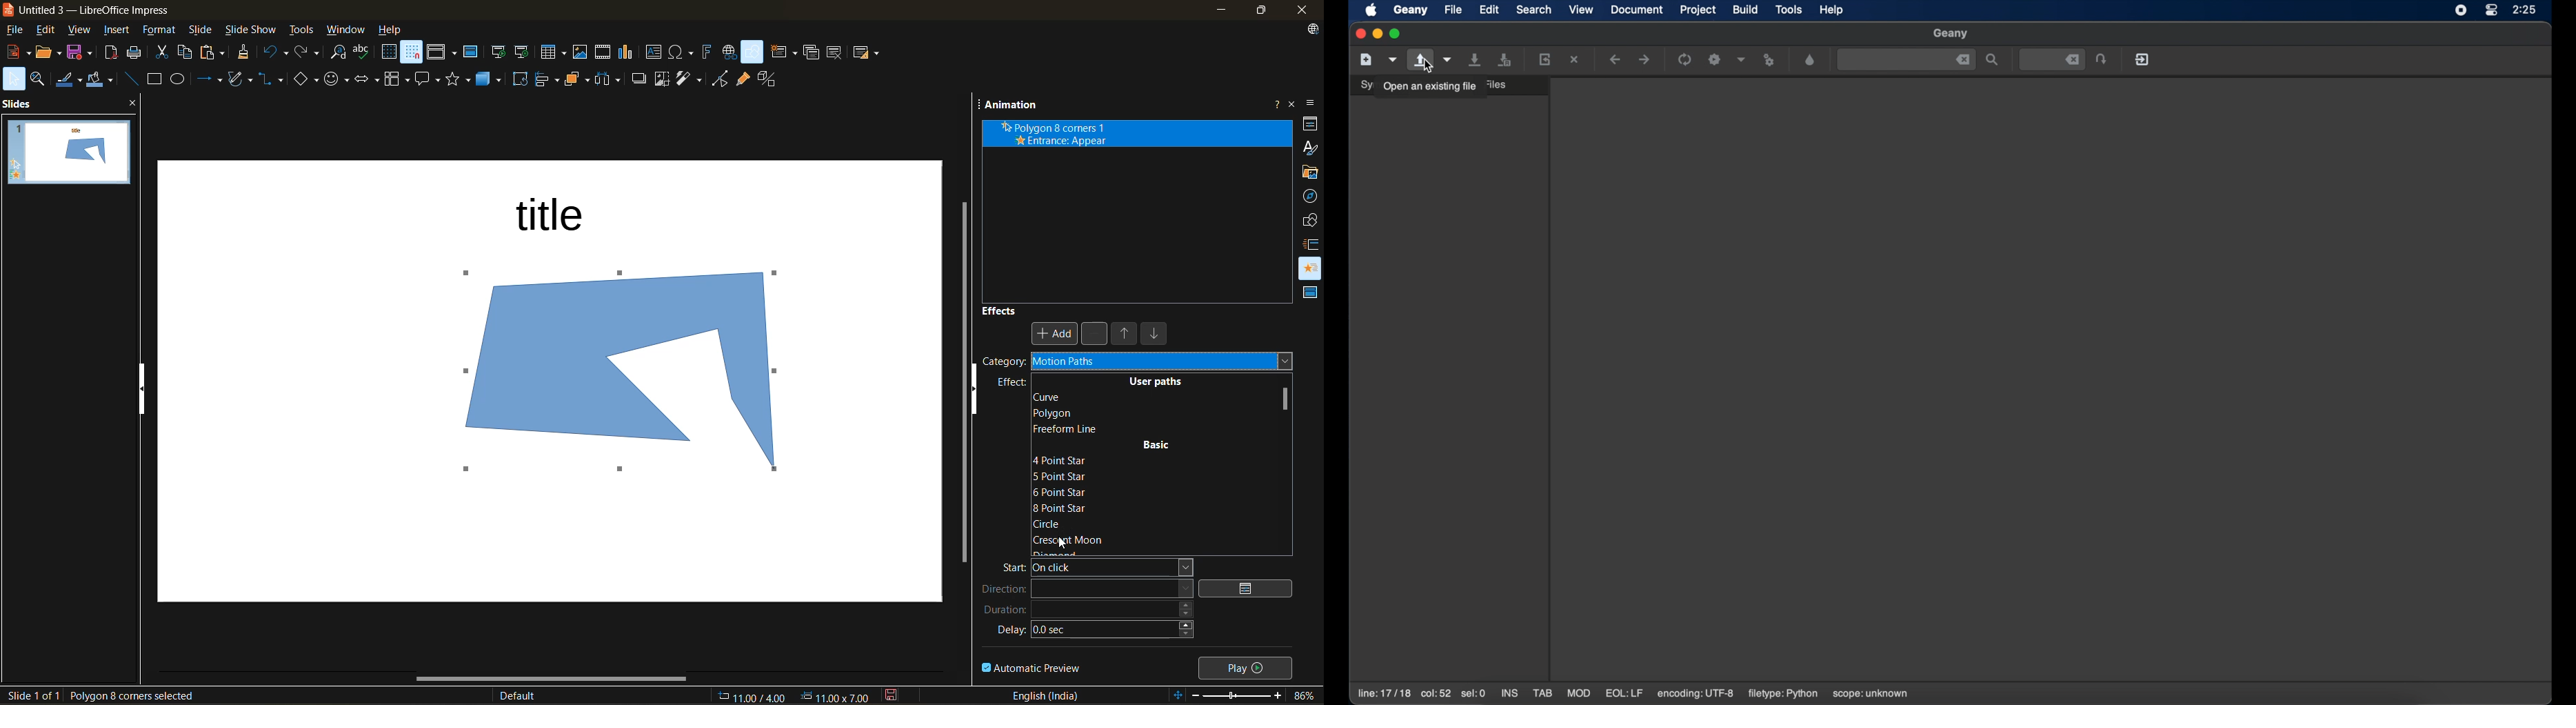 This screenshot has width=2576, height=728. Describe the element at coordinates (1155, 382) in the screenshot. I see `user paths` at that location.